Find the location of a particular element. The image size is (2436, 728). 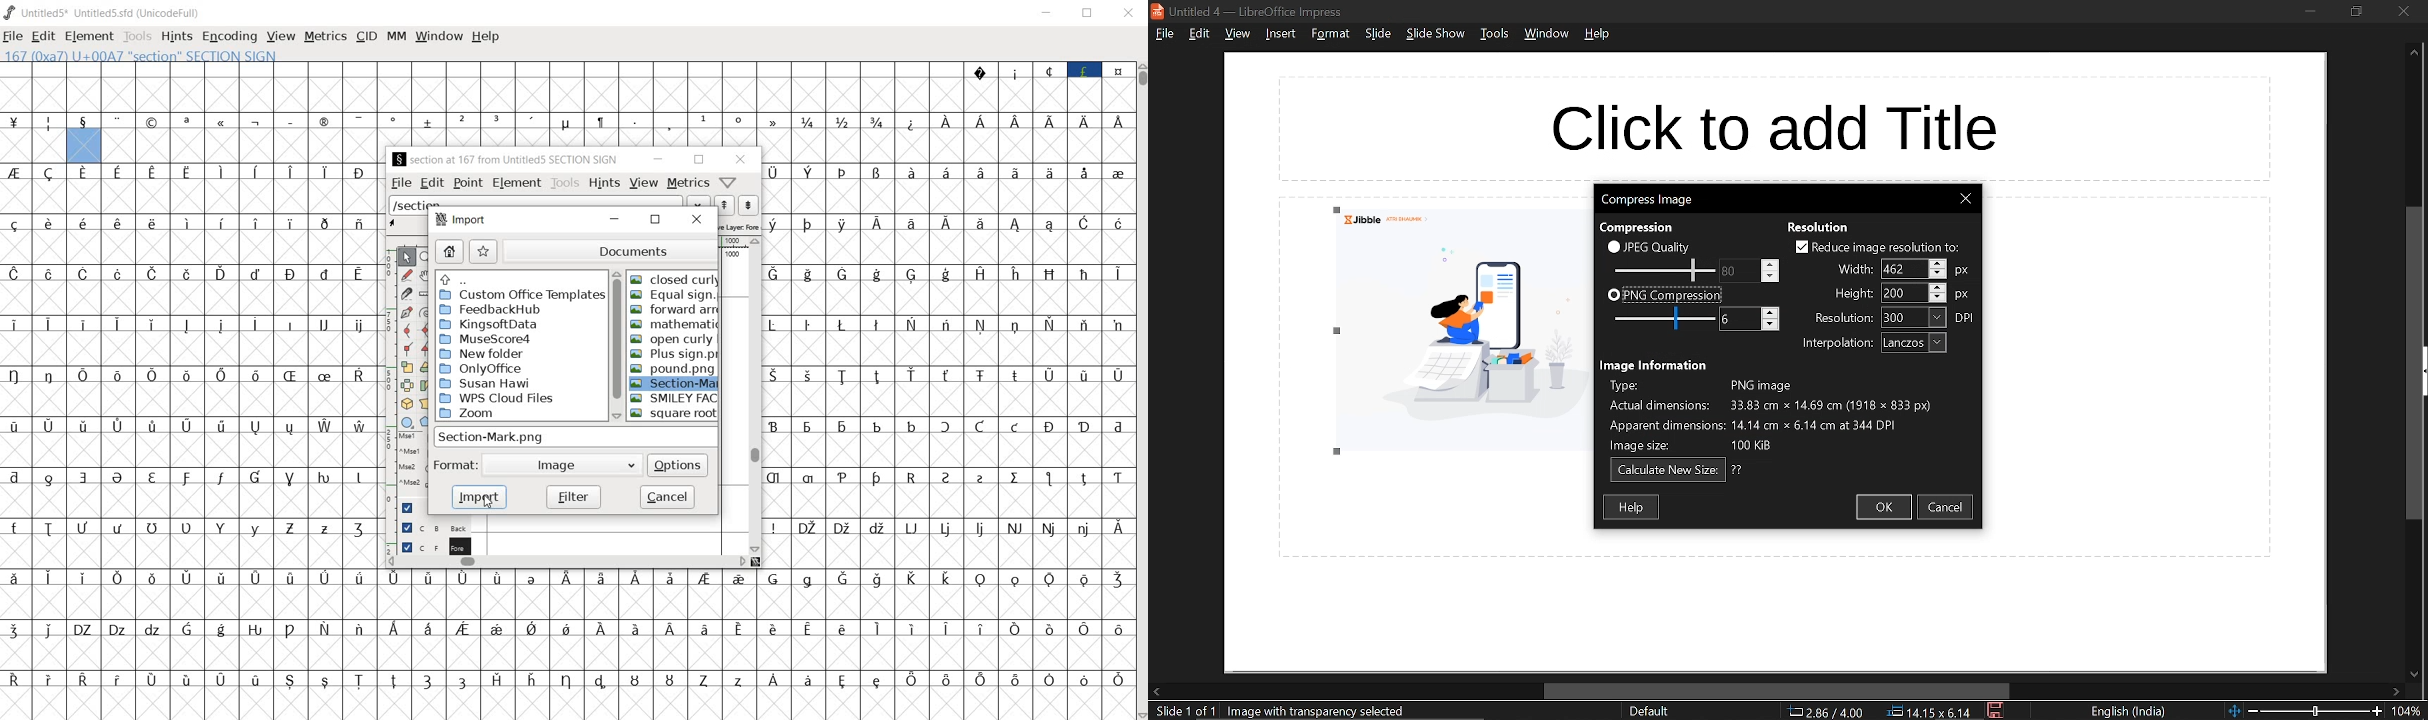

special letters is located at coordinates (569, 628).